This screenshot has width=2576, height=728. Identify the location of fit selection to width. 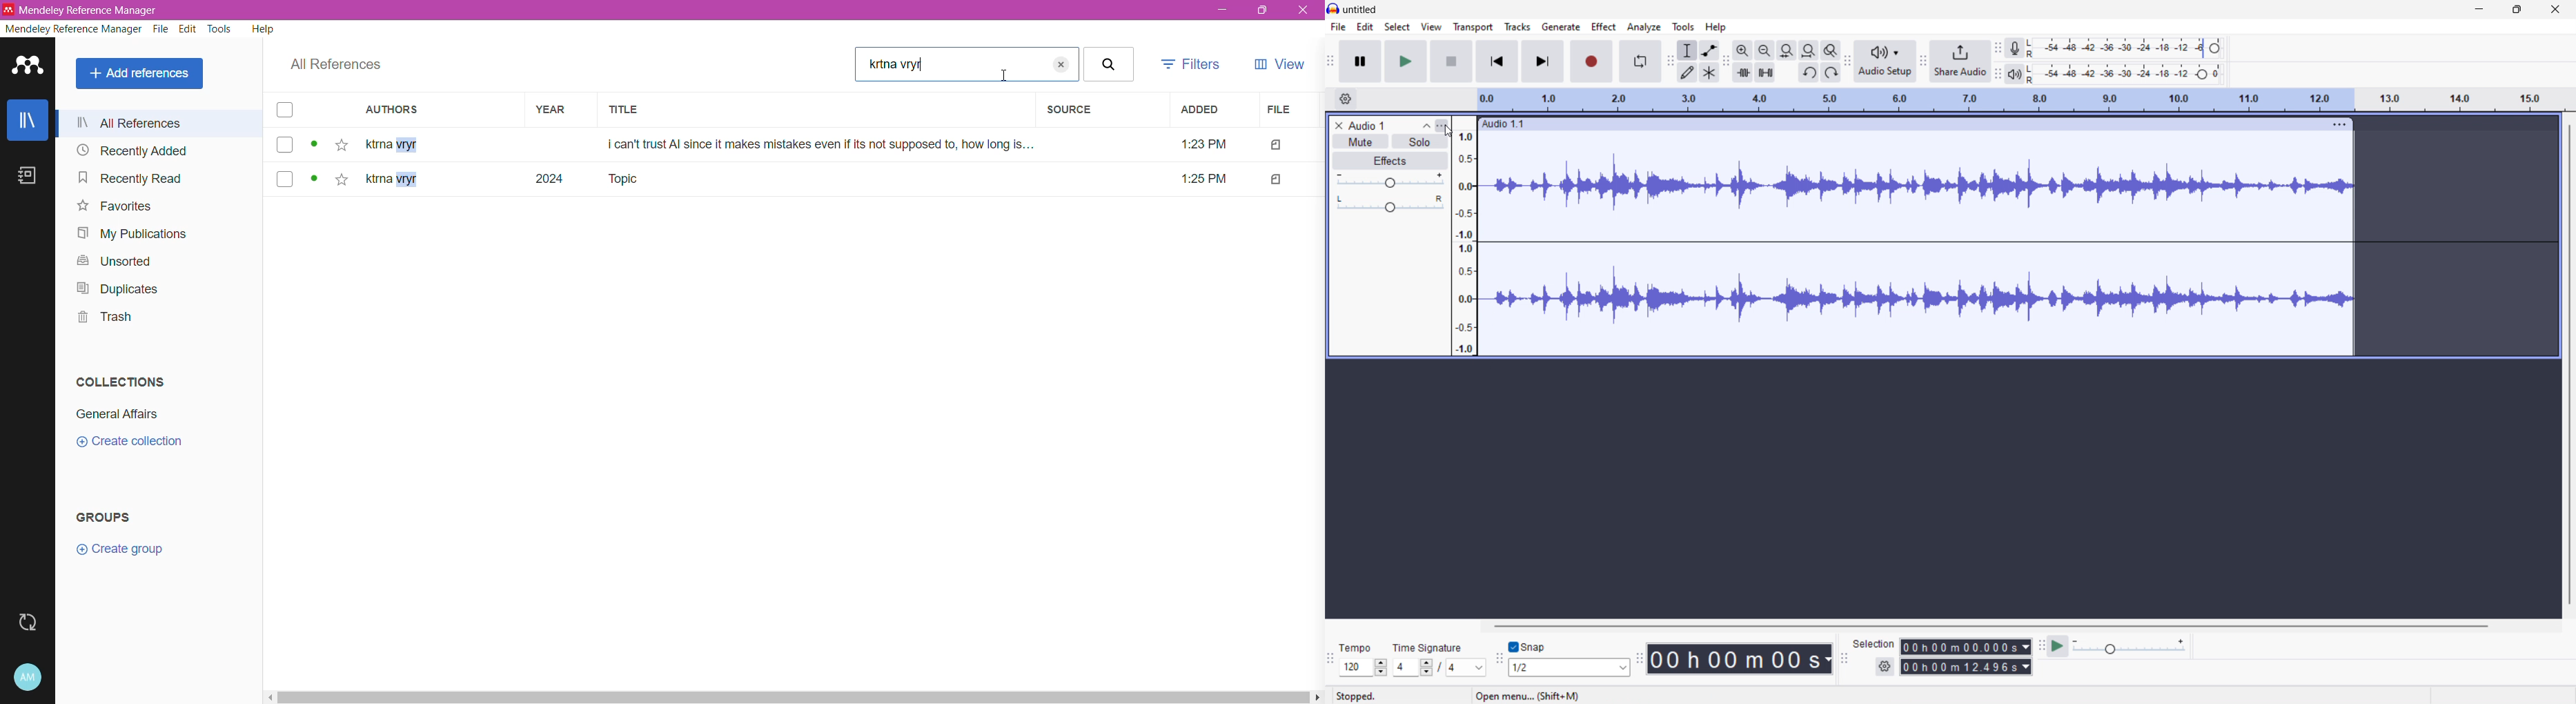
(1787, 50).